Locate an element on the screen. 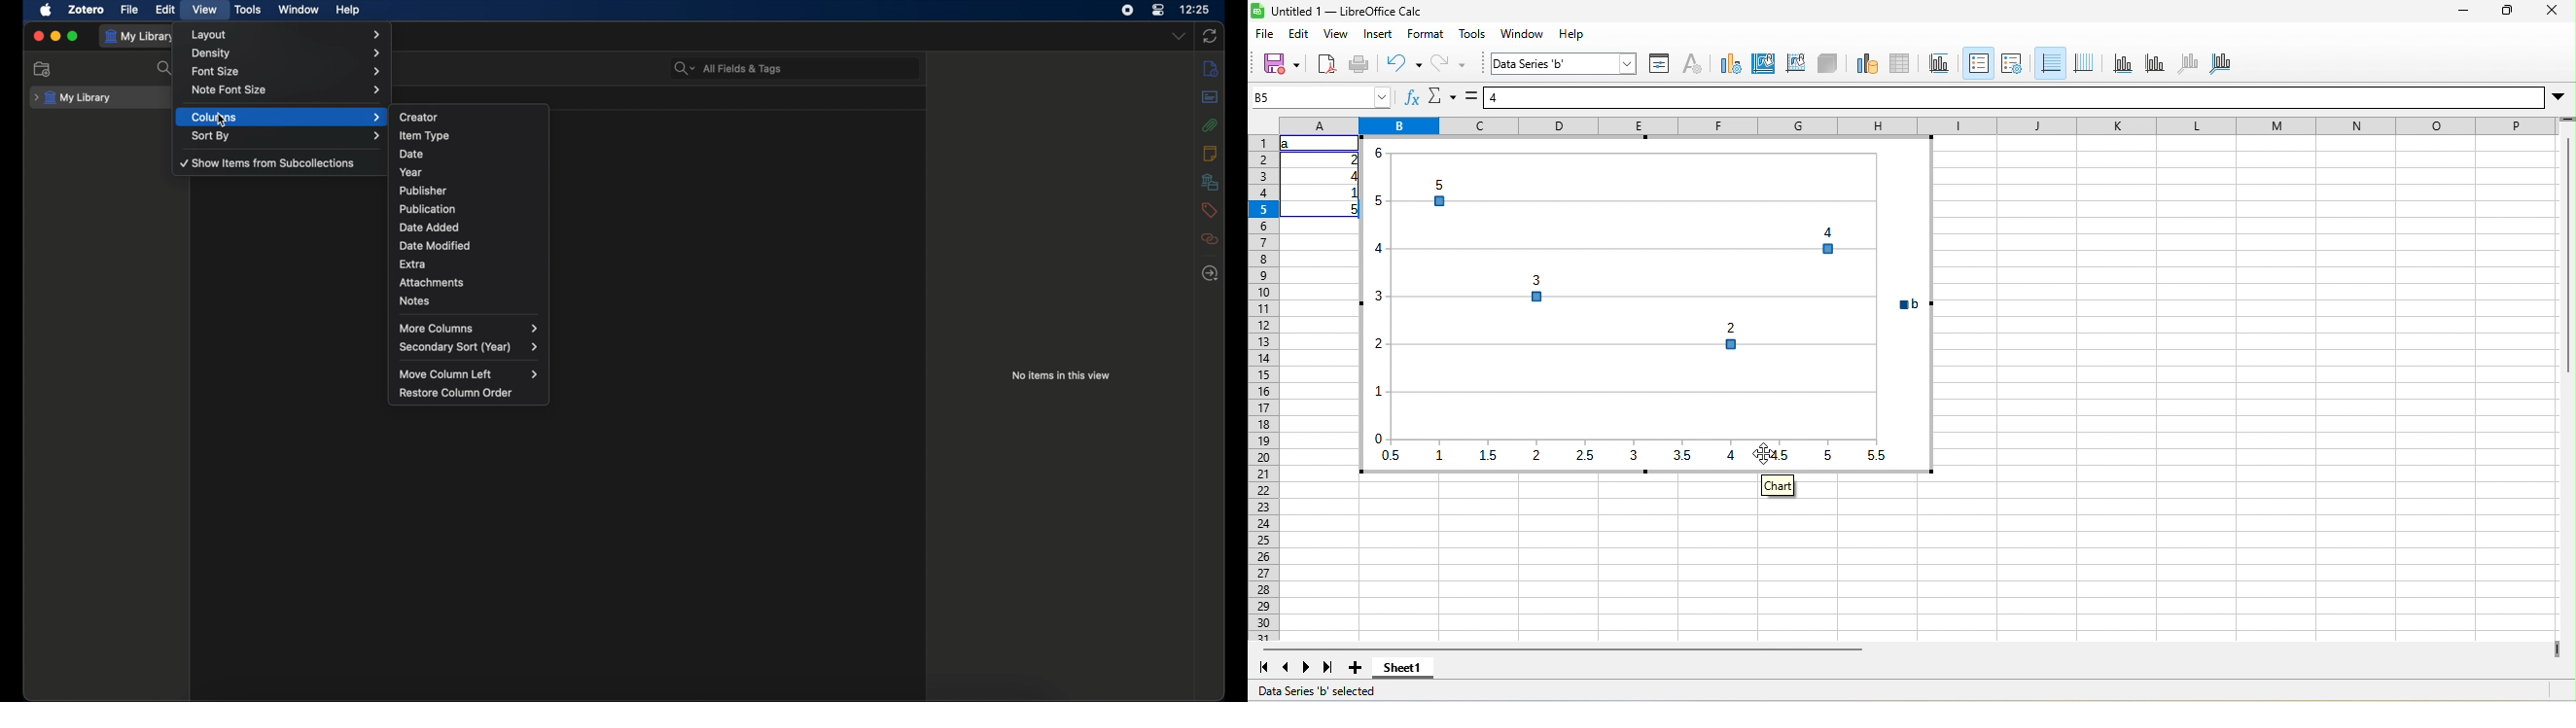 This screenshot has width=2576, height=728. legend is located at coordinates (2012, 65).